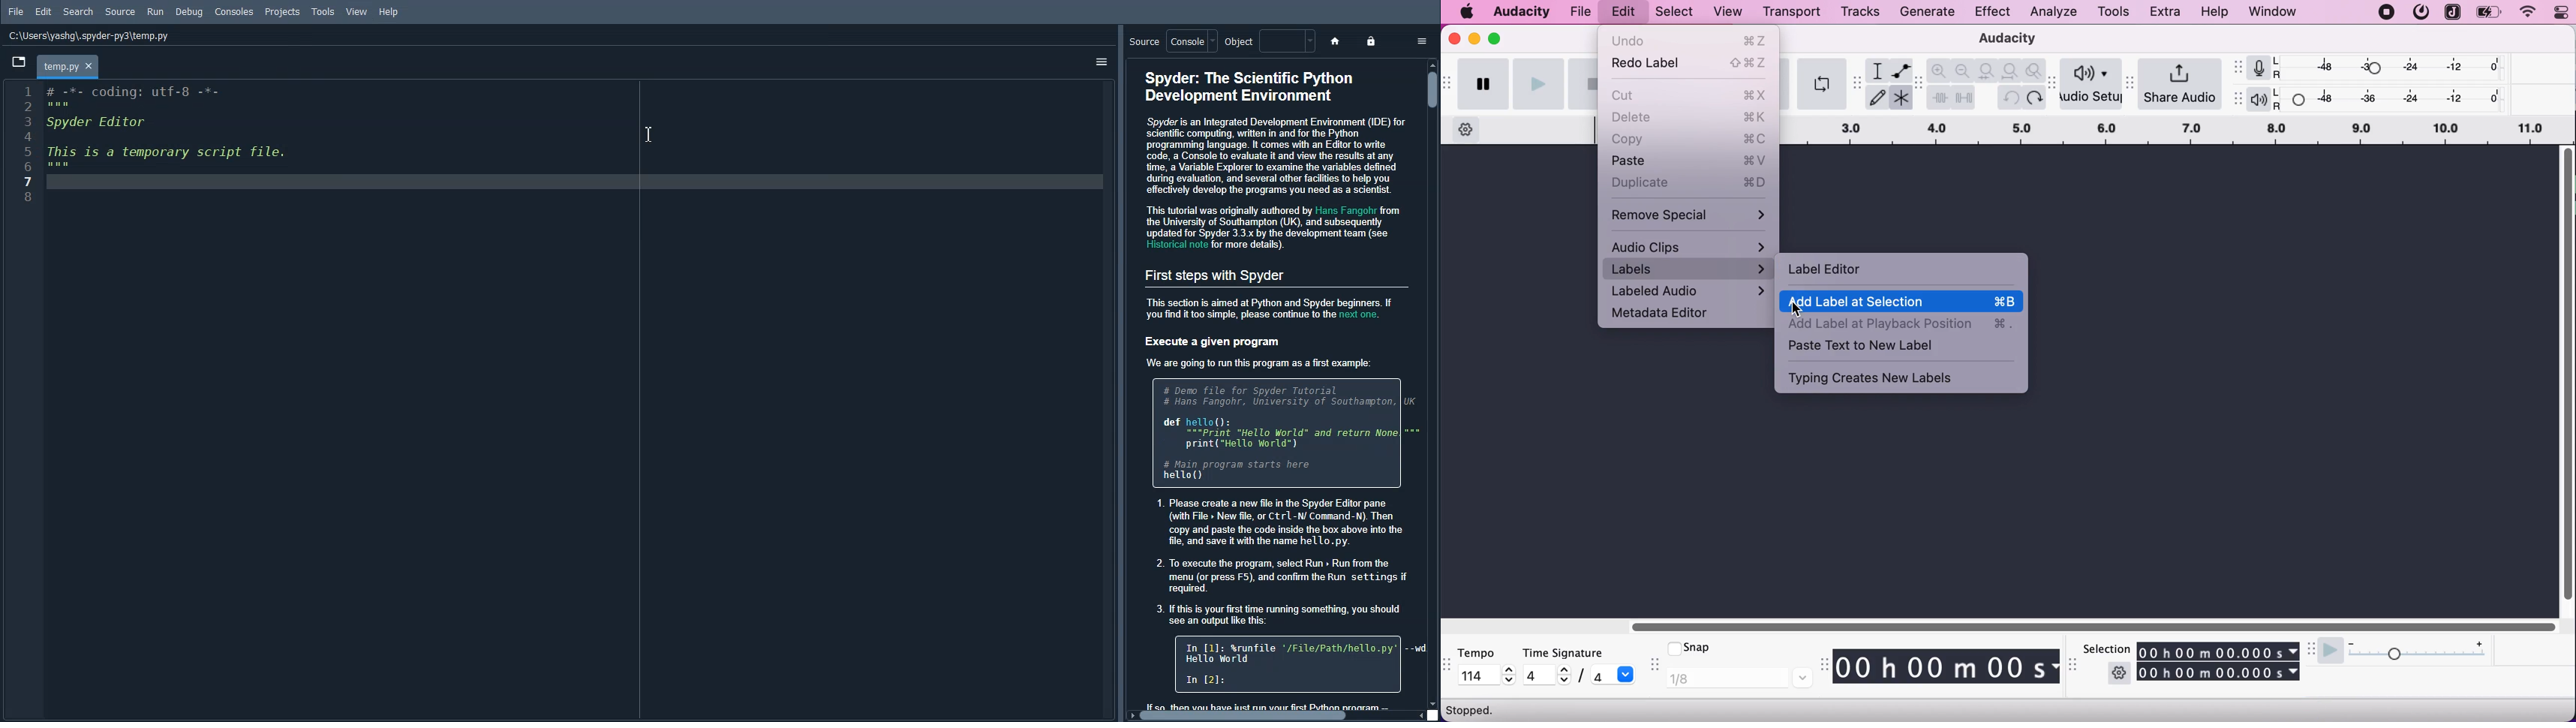 The image size is (2576, 728). I want to click on Consoles, so click(234, 12).